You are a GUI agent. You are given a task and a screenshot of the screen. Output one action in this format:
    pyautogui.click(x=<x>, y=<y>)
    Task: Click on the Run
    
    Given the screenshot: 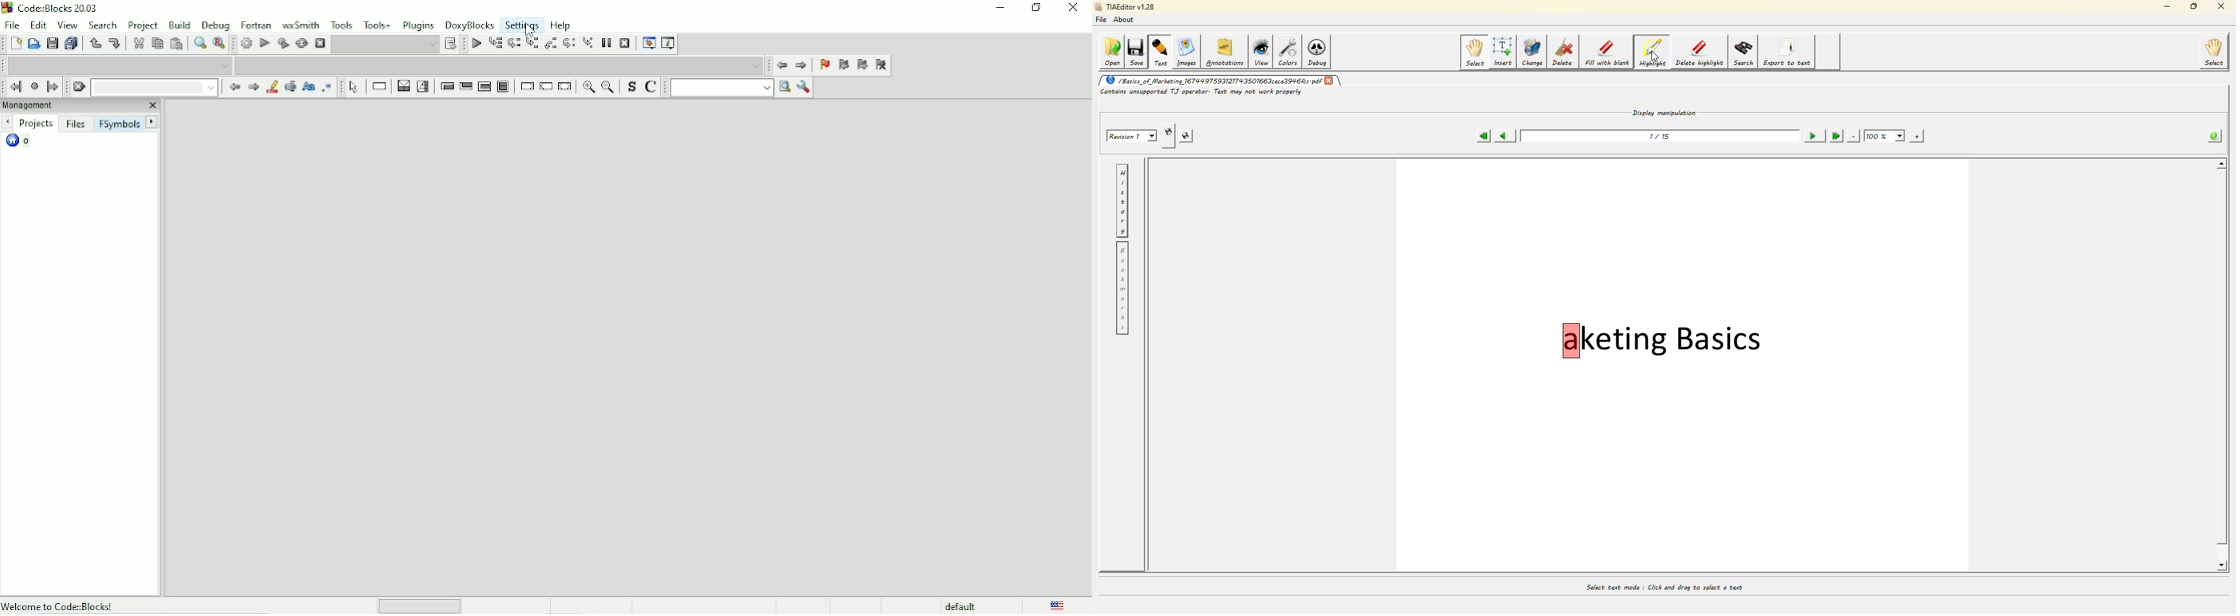 What is the action you would take?
    pyautogui.click(x=264, y=43)
    